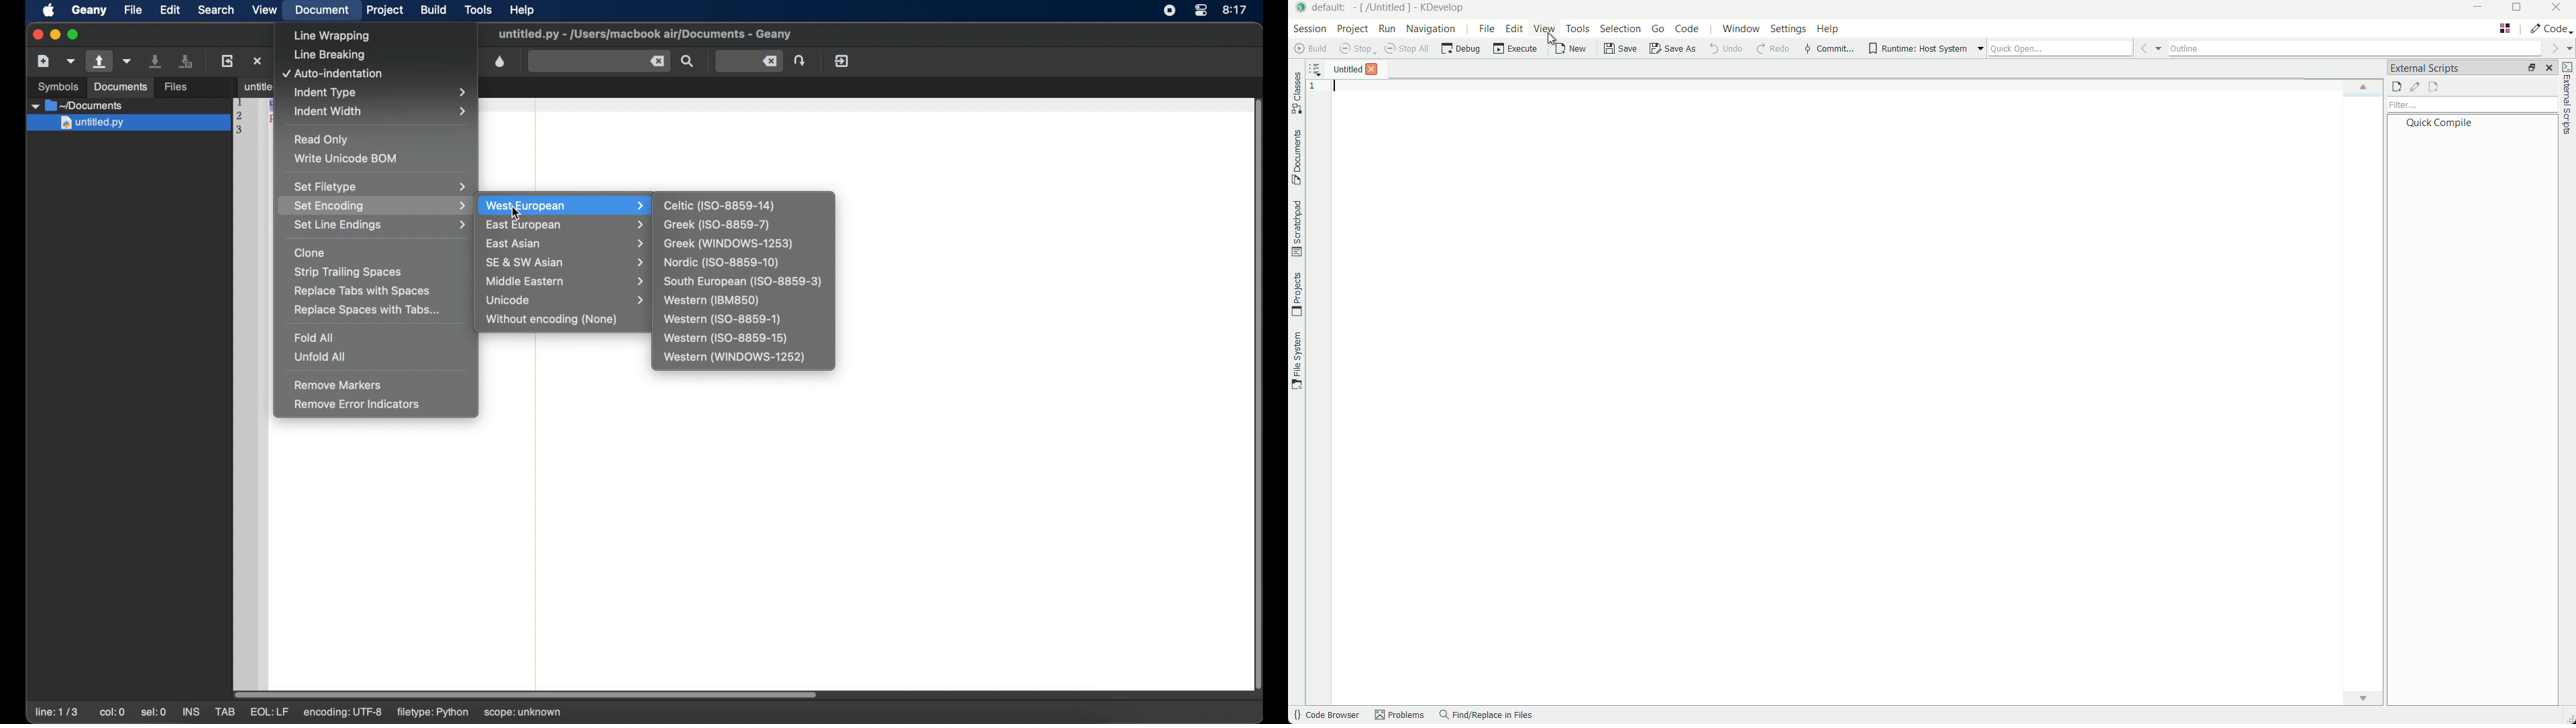 Image resolution: width=2576 pixels, height=728 pixels. I want to click on open a recent file, so click(127, 61).